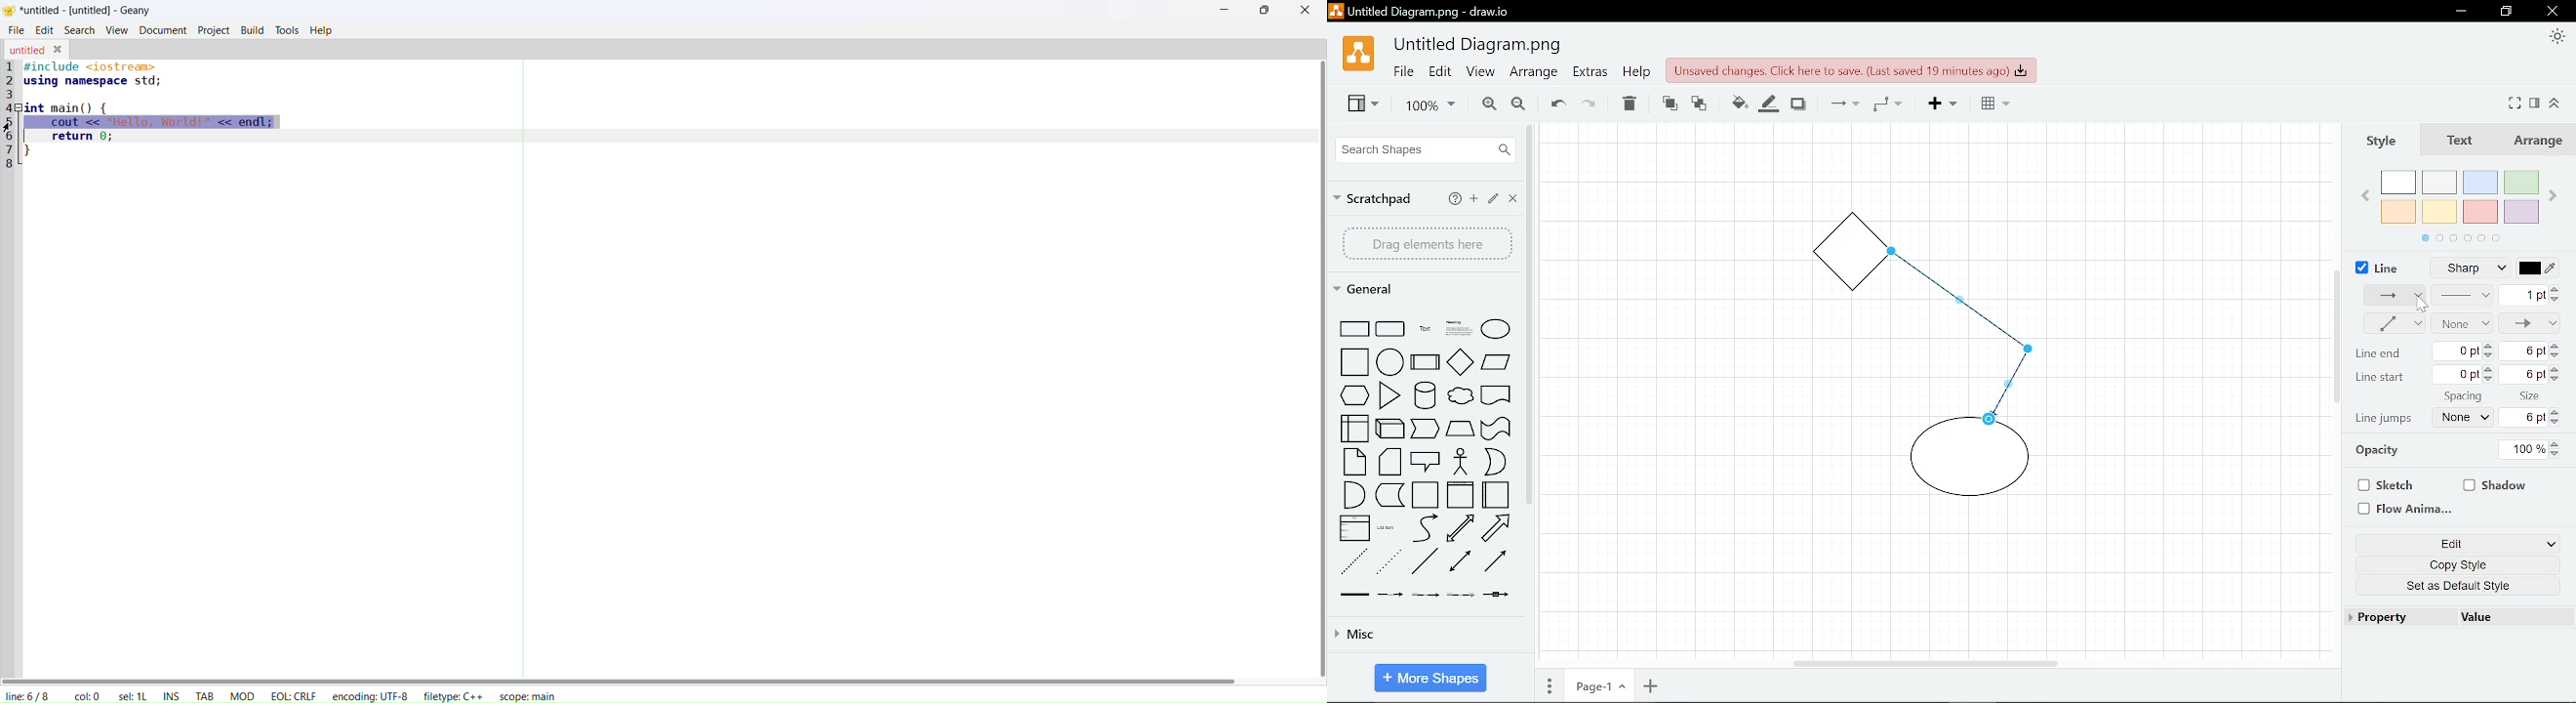 Image resolution: width=2576 pixels, height=728 pixels. Describe the element at coordinates (2542, 143) in the screenshot. I see `Arrange` at that location.